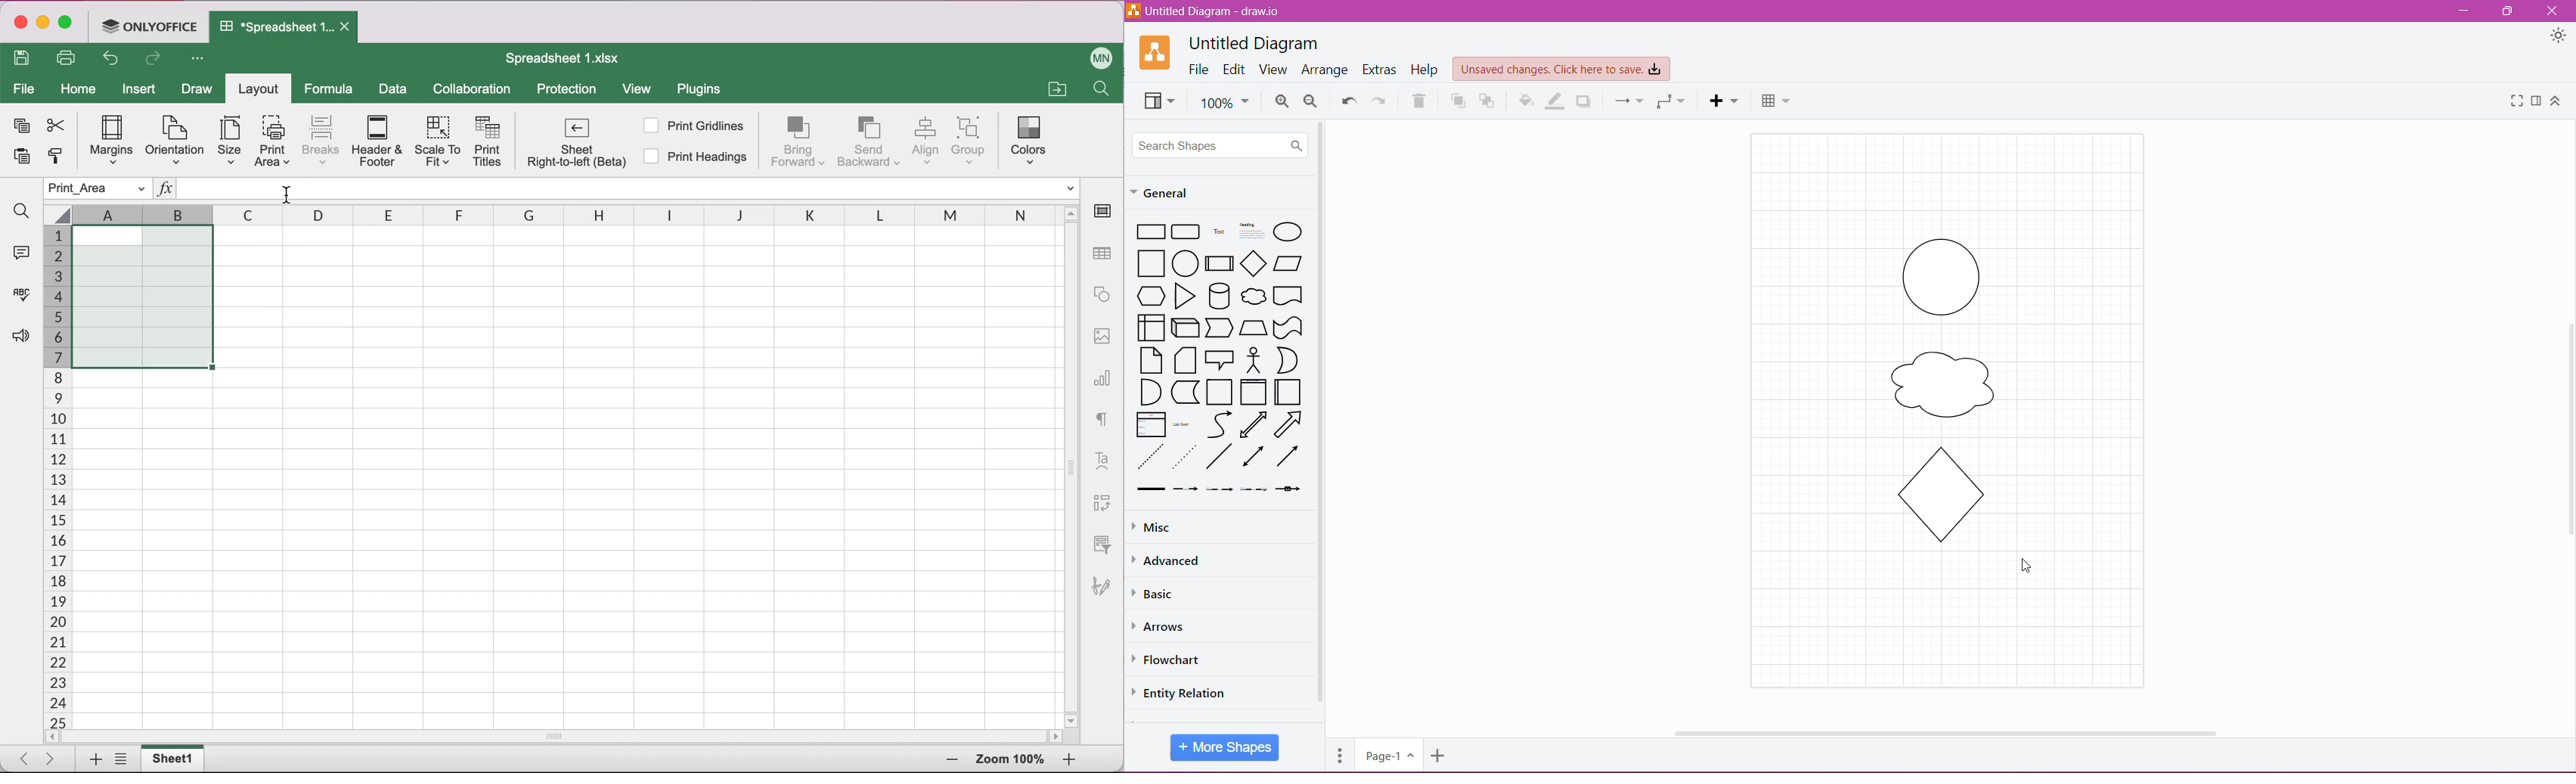 Image resolution: width=2576 pixels, height=784 pixels. Describe the element at coordinates (975, 141) in the screenshot. I see `Group` at that location.